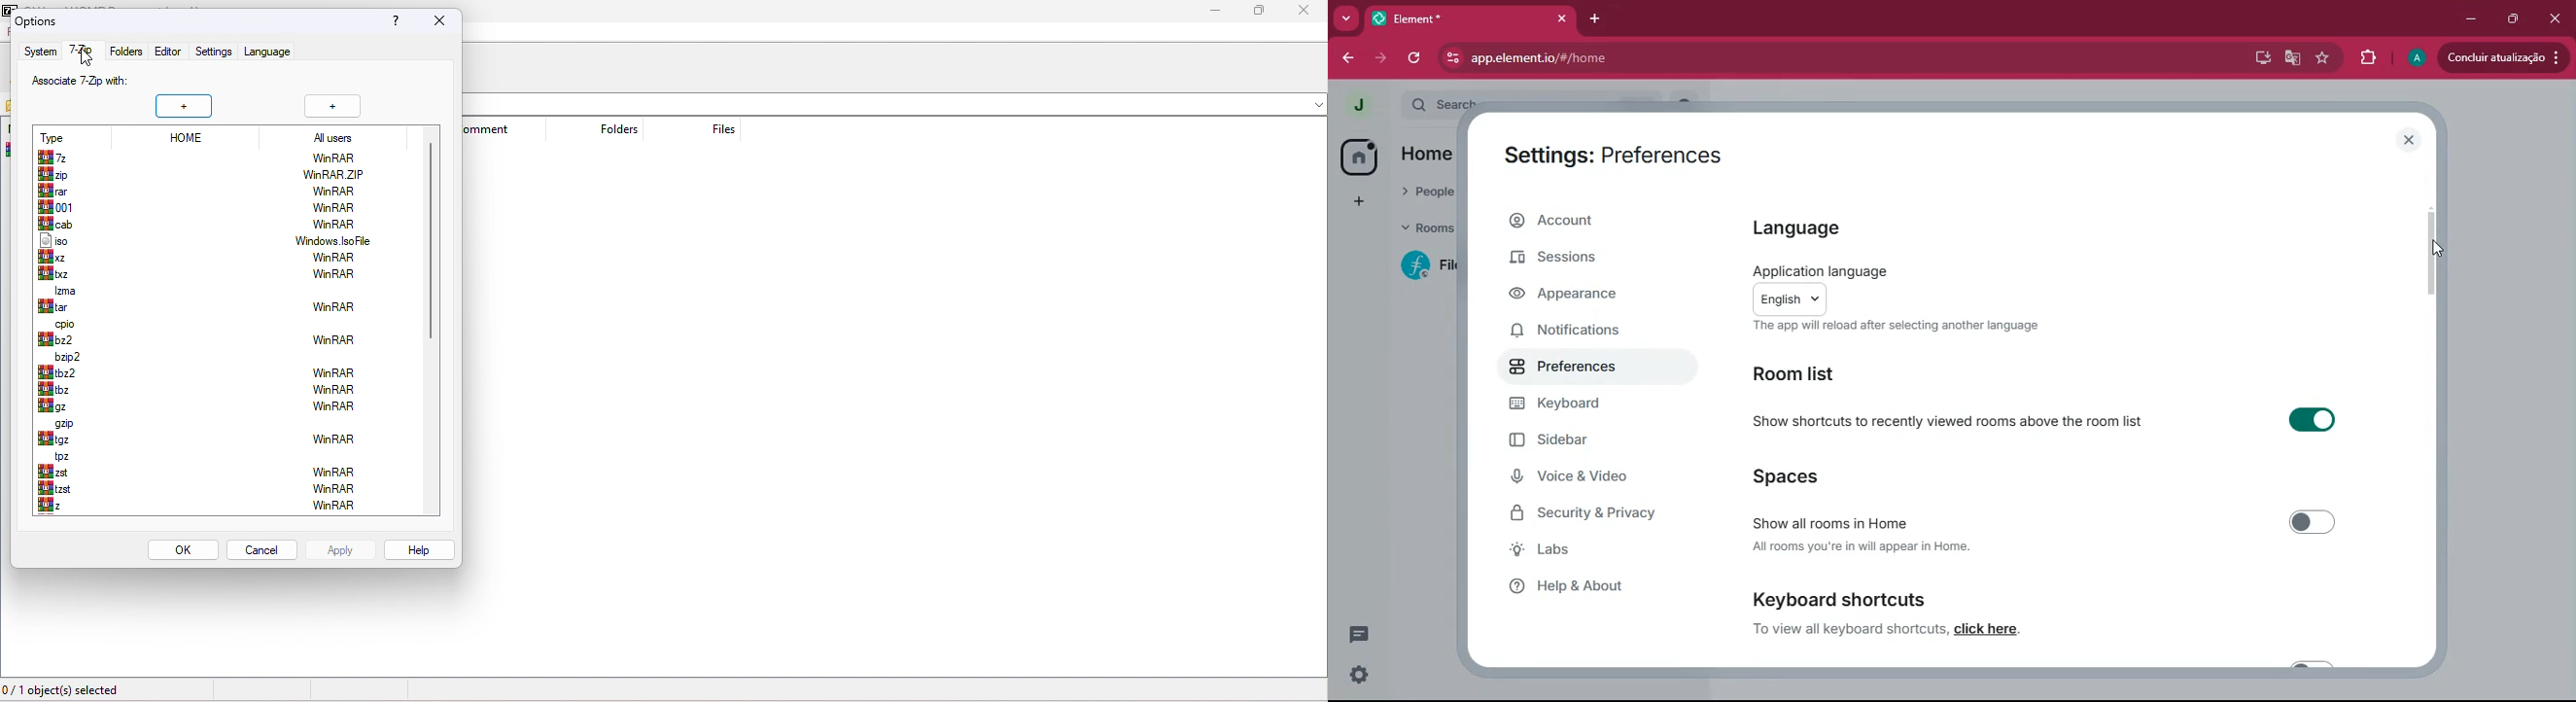 The image size is (2576, 728). Describe the element at coordinates (2555, 17) in the screenshot. I see `close` at that location.